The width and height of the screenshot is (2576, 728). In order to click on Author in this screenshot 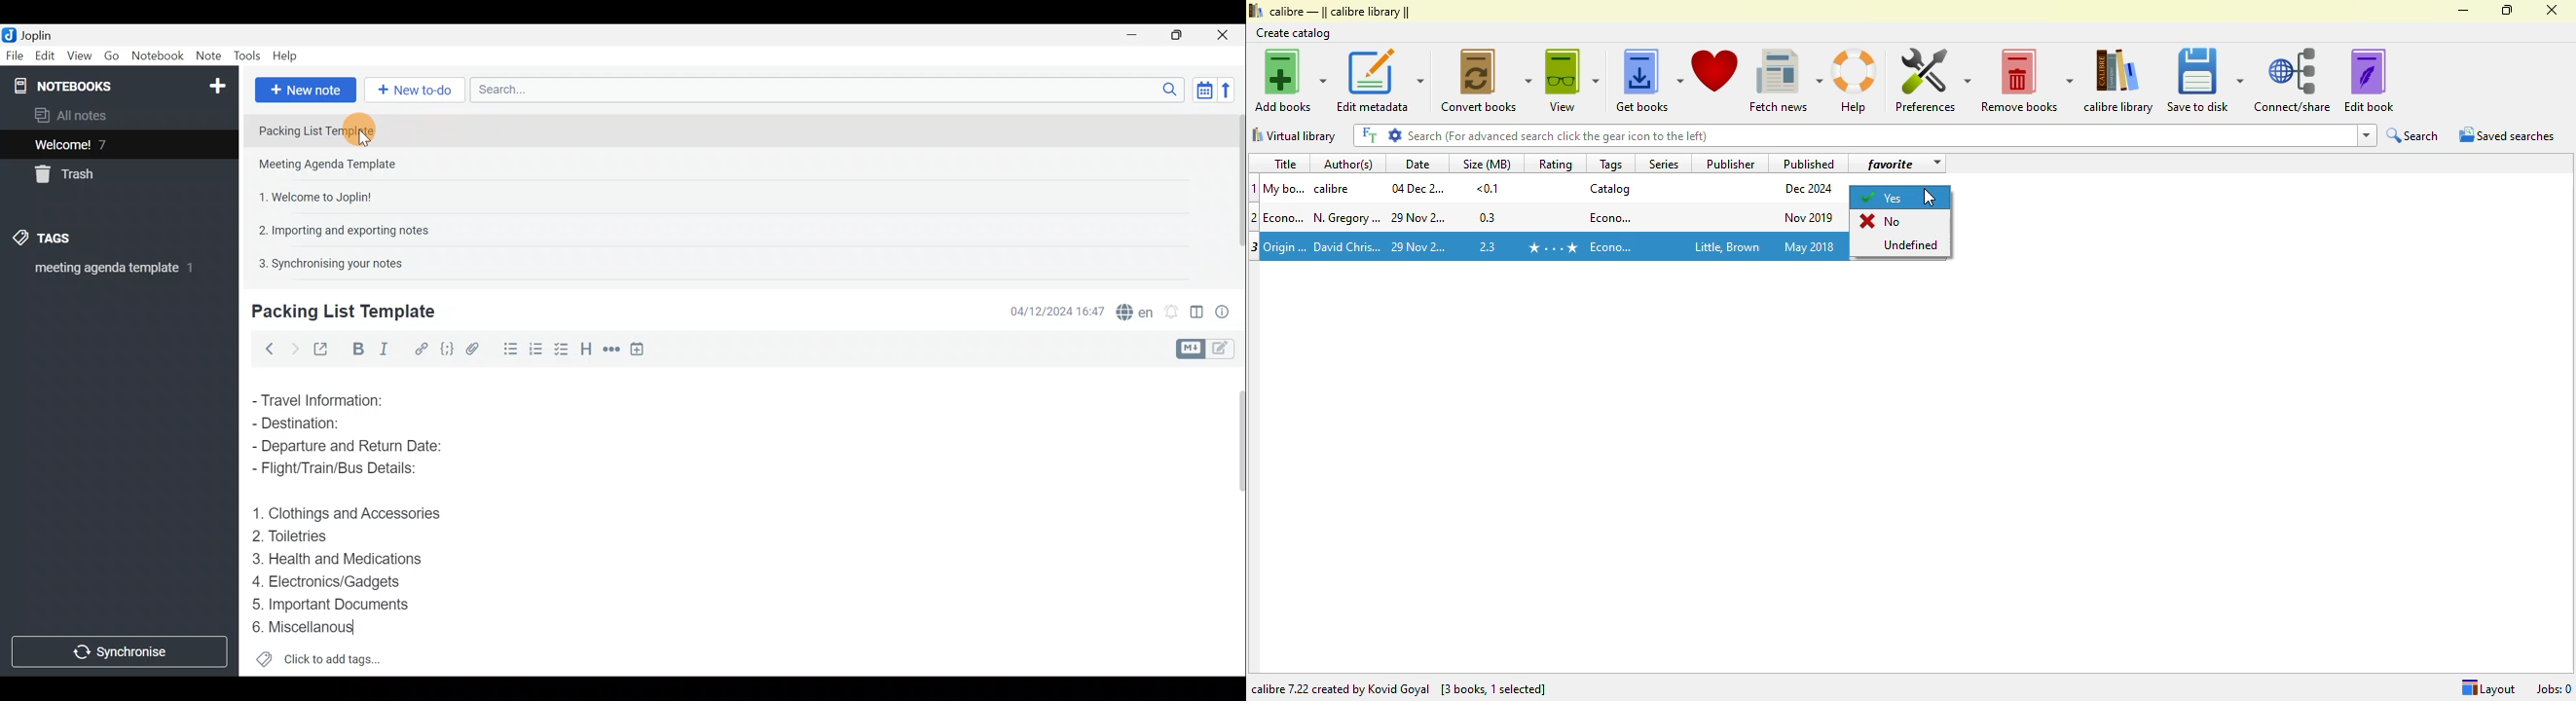, I will do `click(1347, 247)`.